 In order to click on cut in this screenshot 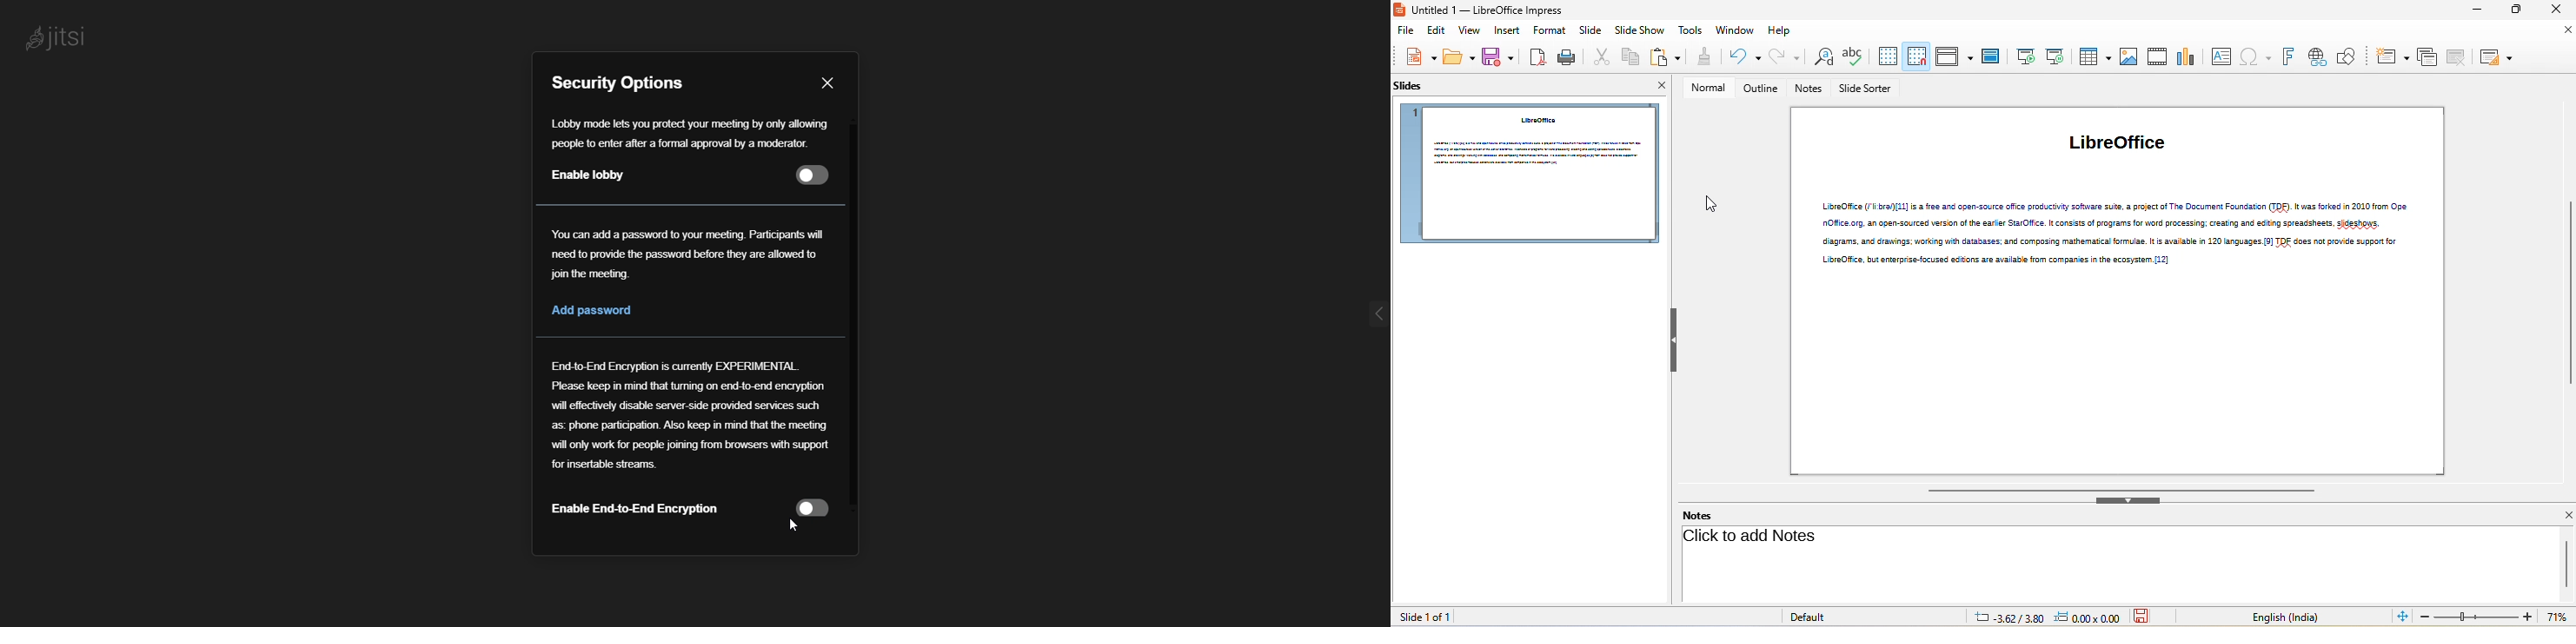, I will do `click(1599, 56)`.